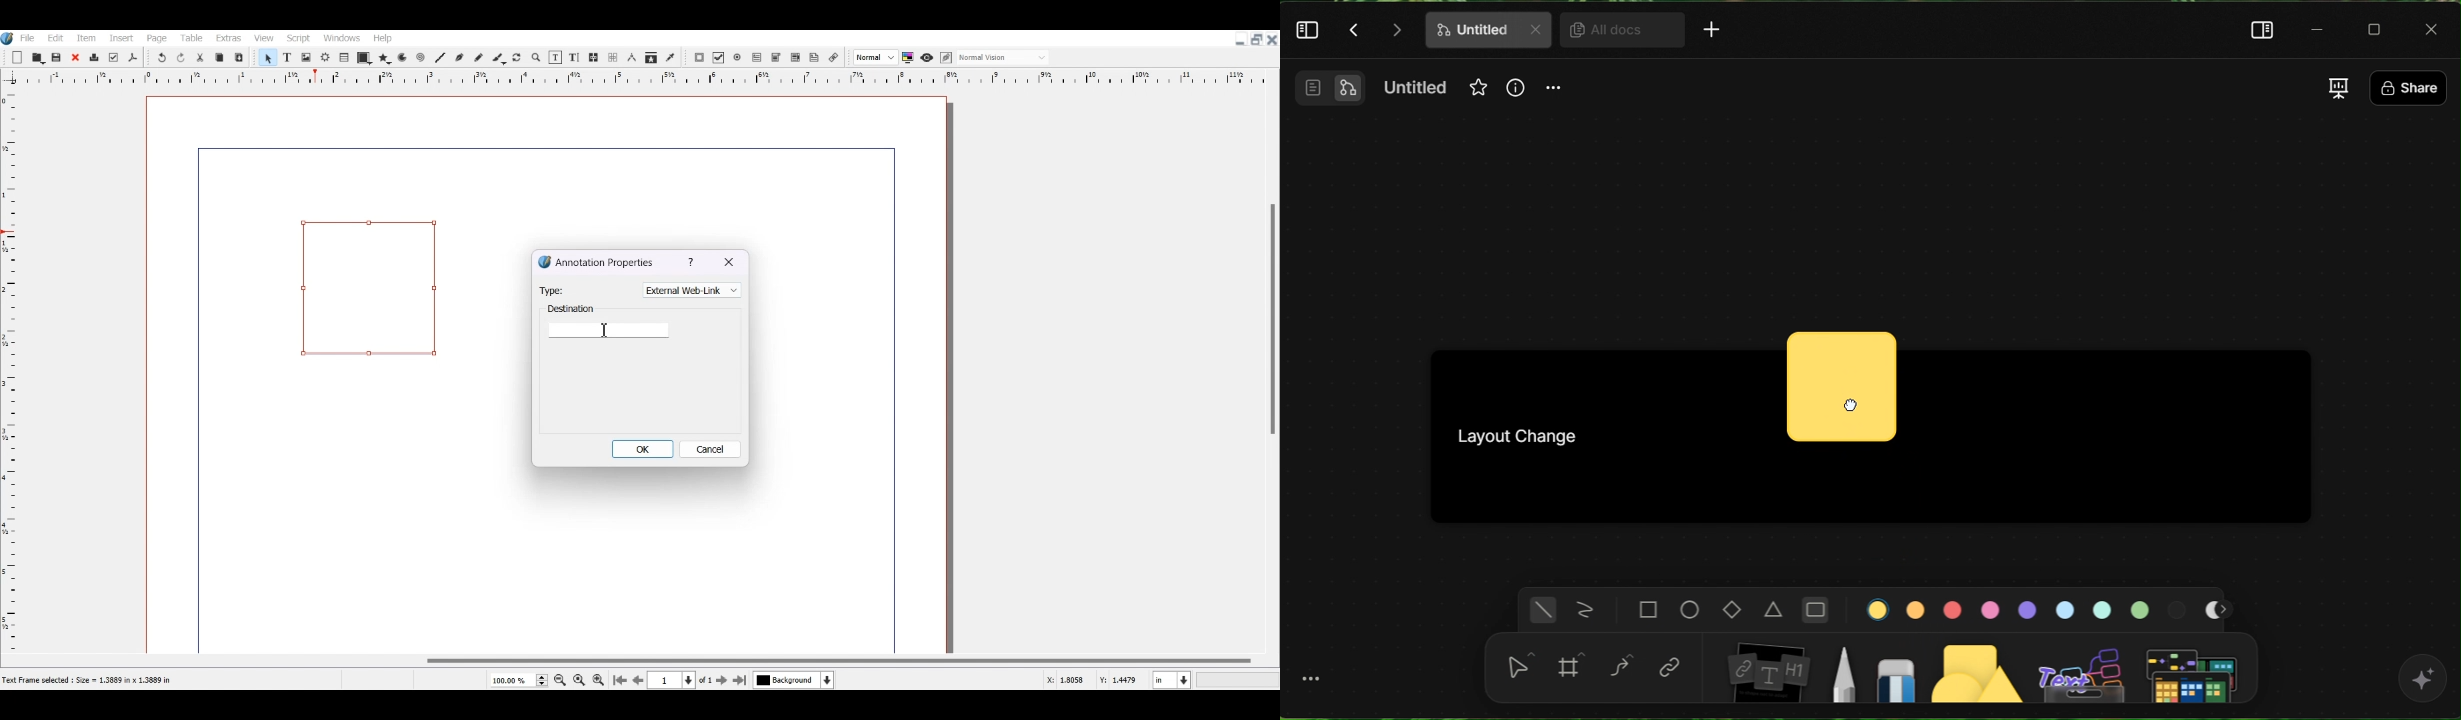 This screenshot has width=2464, height=728. I want to click on Annotation Properties, so click(596, 261).